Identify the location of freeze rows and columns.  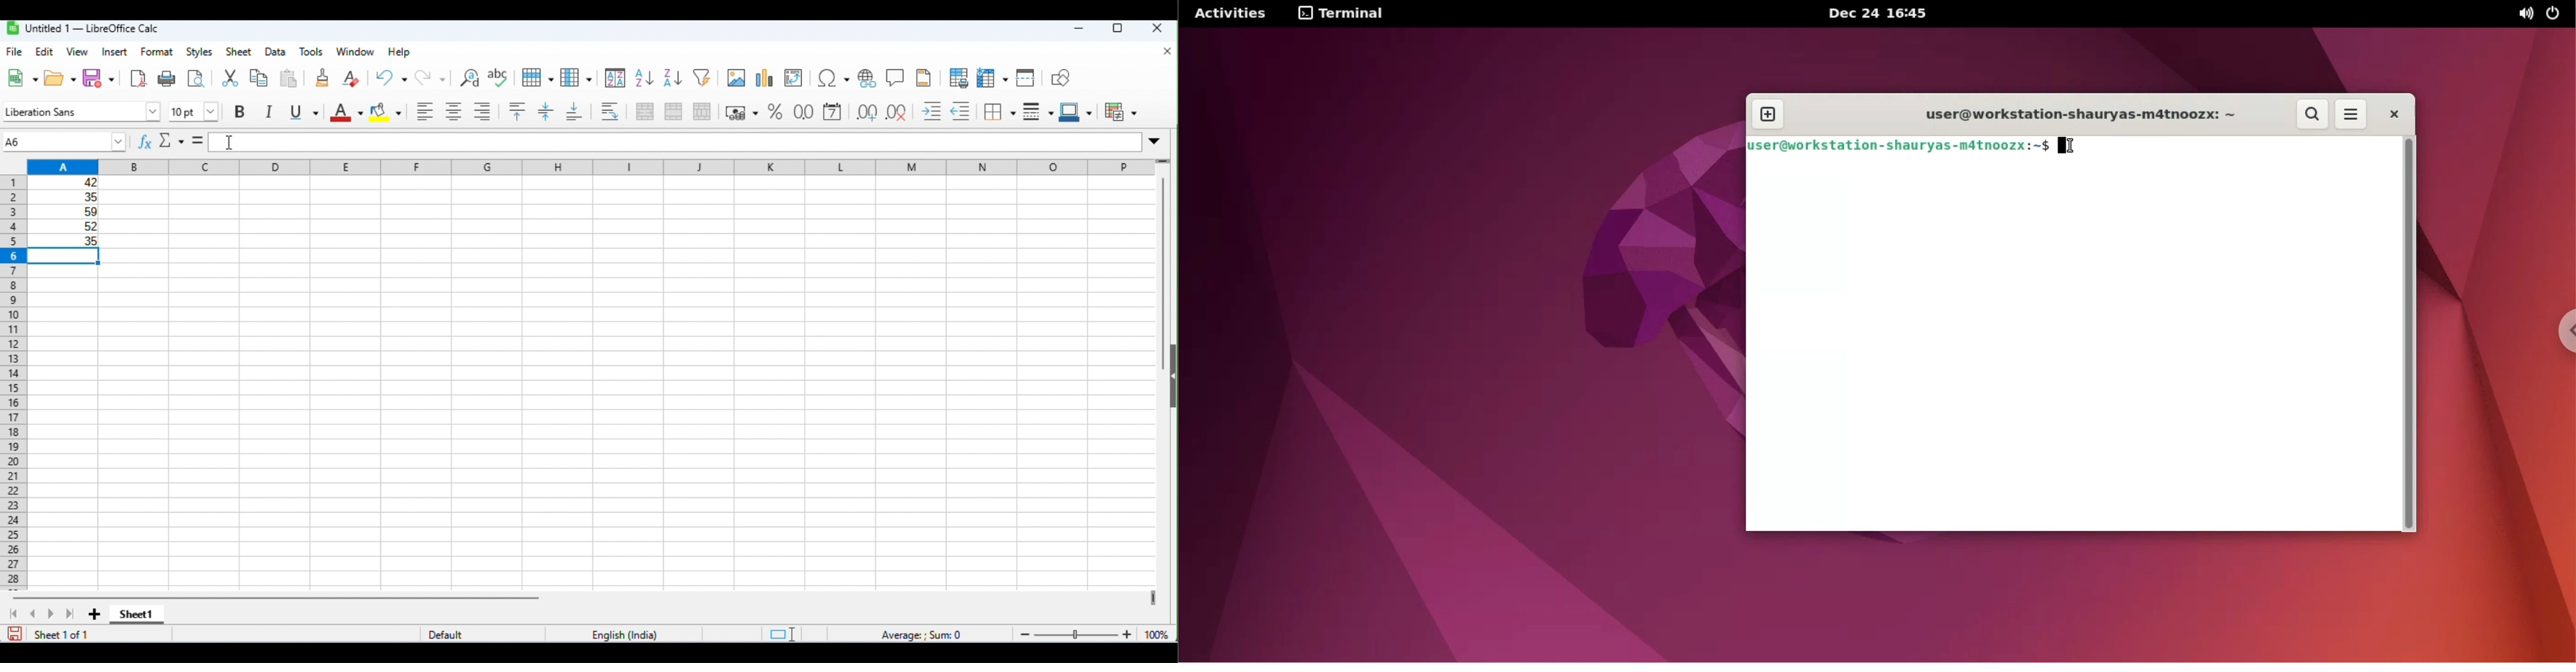
(992, 78).